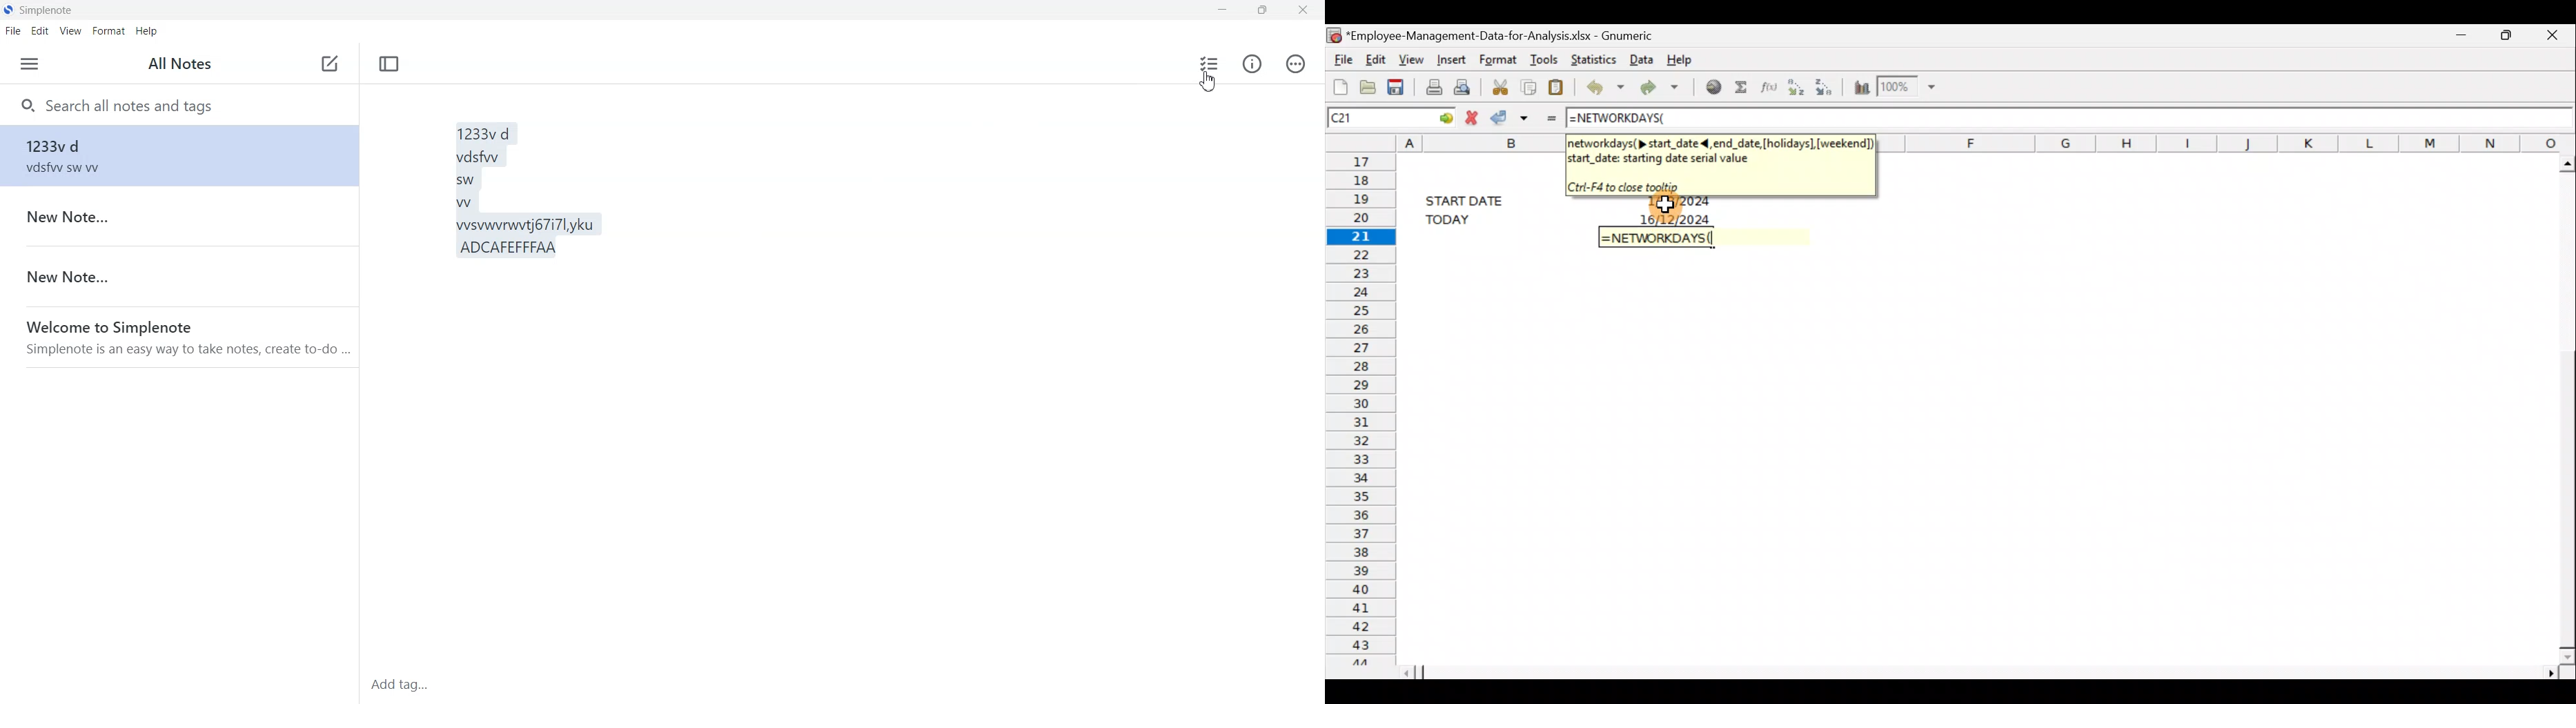 This screenshot has width=2576, height=728. What do you see at coordinates (1640, 60) in the screenshot?
I see `Data` at bounding box center [1640, 60].